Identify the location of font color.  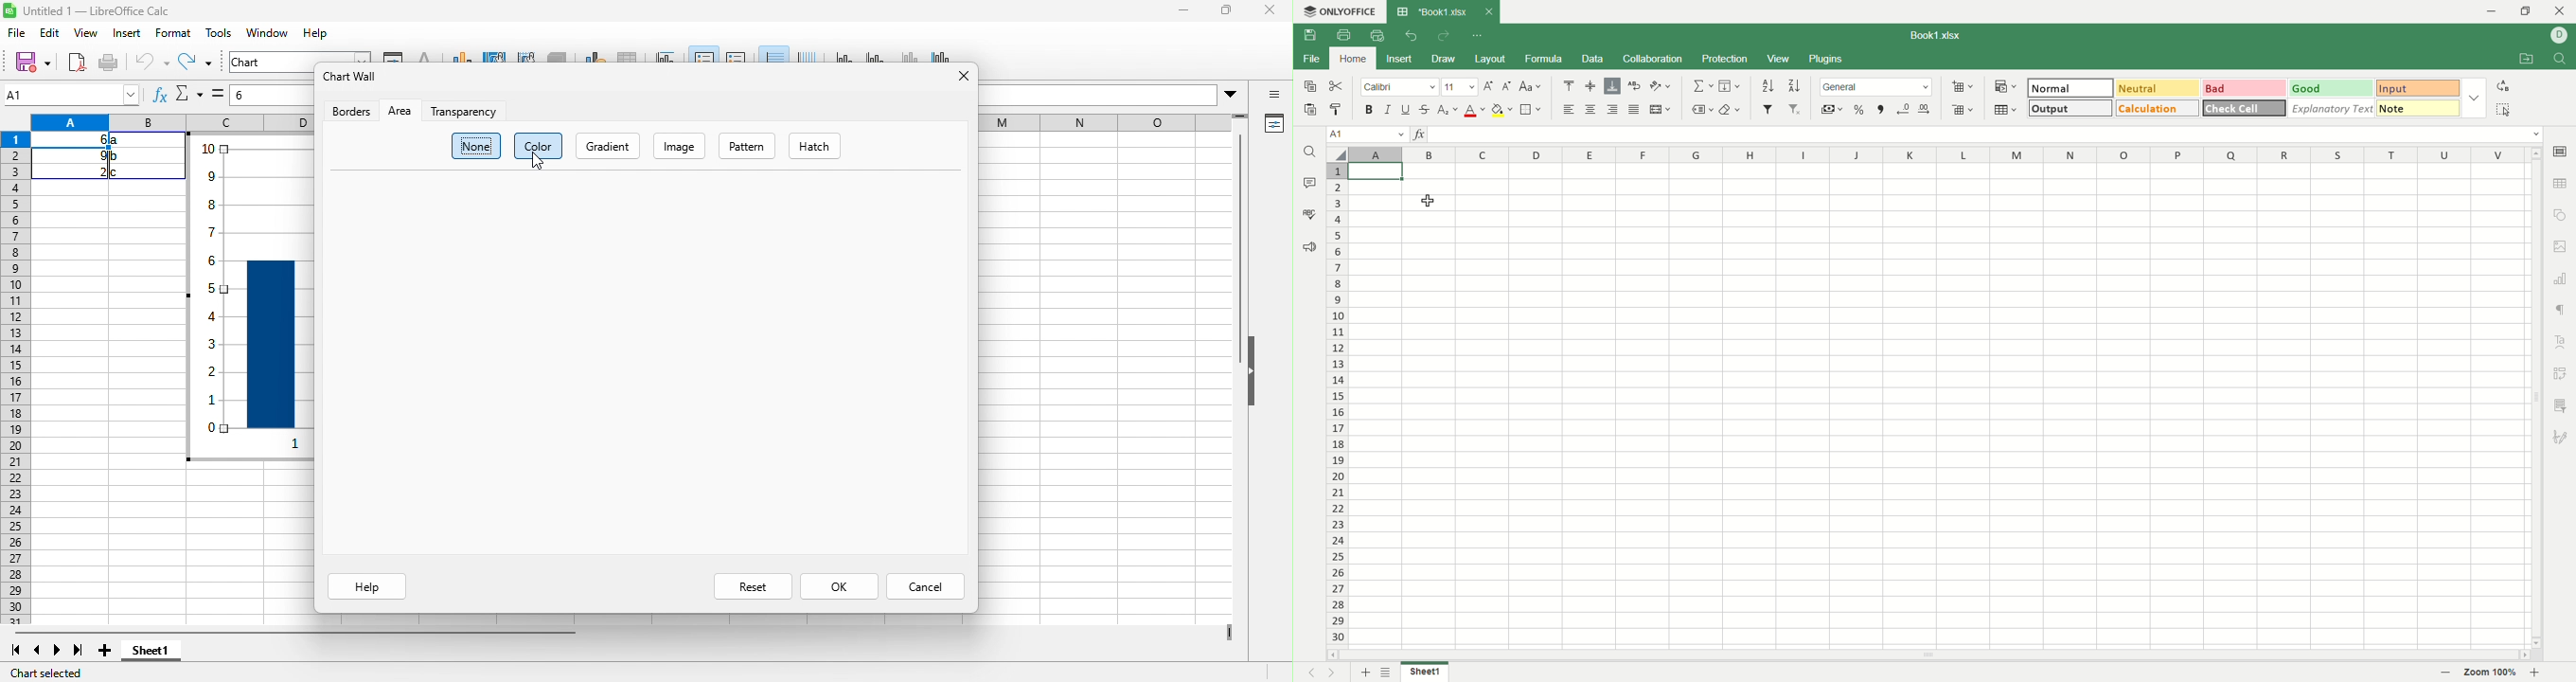
(1475, 111).